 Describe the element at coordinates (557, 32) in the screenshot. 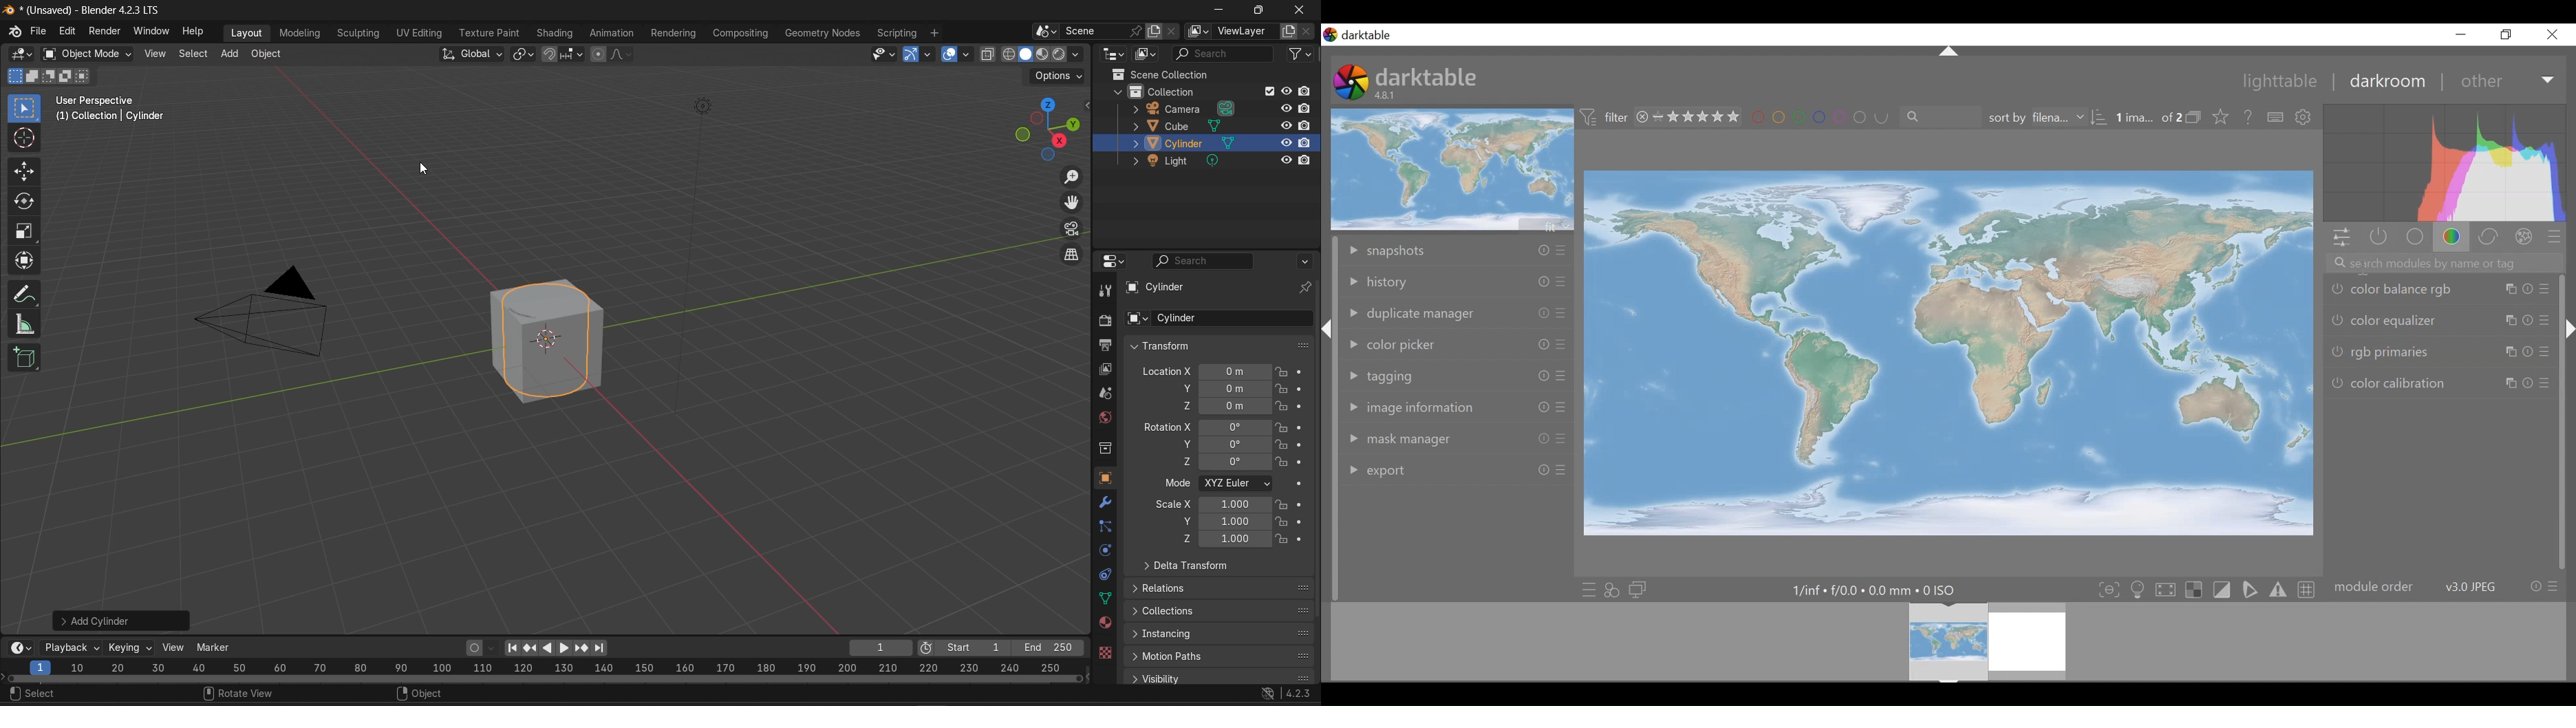

I see `shading` at that location.